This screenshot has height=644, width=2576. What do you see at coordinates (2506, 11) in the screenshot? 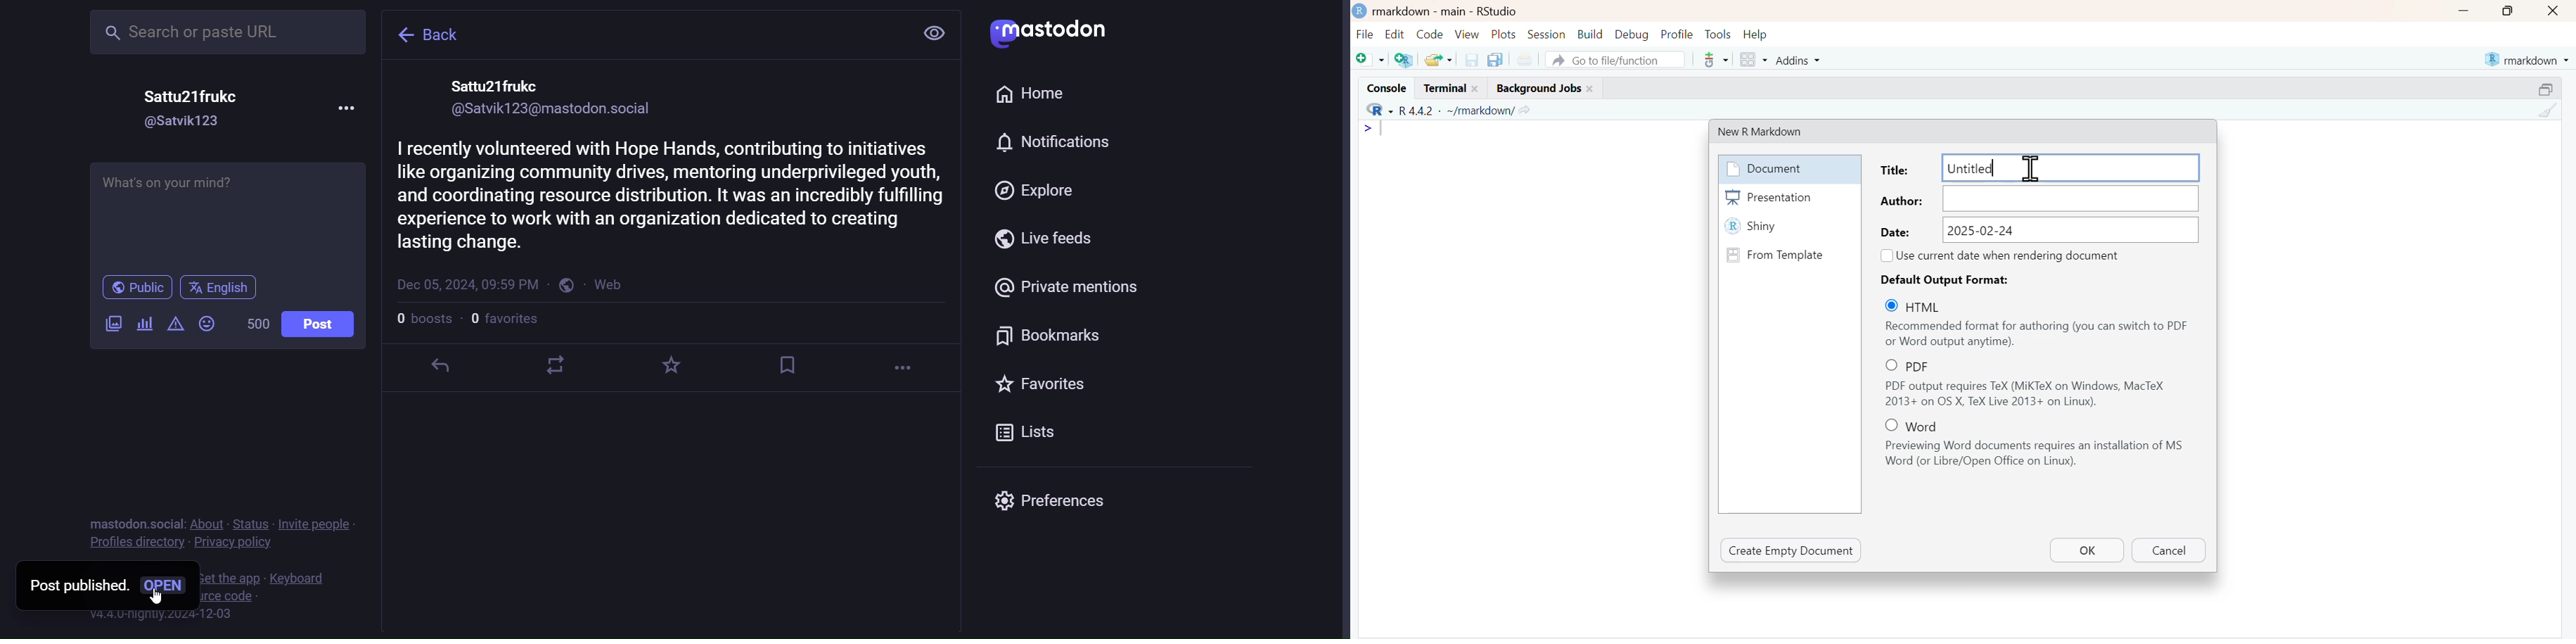
I see `maximize` at bounding box center [2506, 11].